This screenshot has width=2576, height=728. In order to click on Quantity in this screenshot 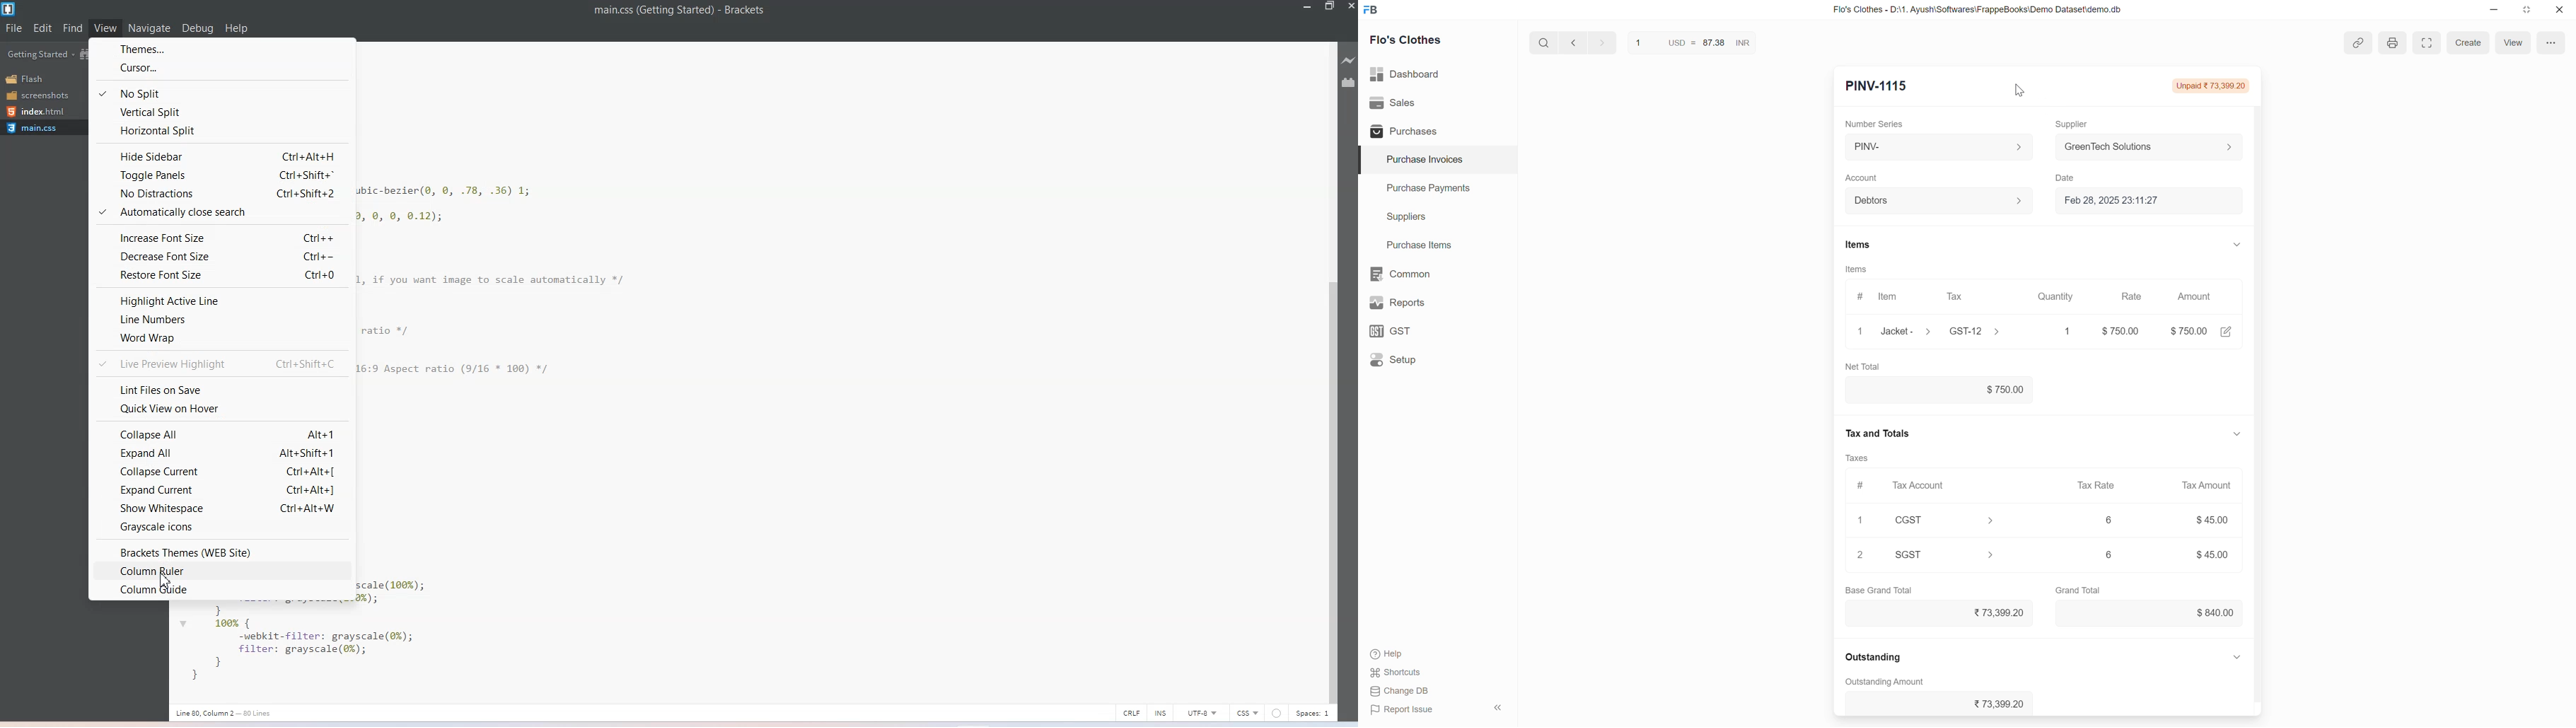, I will do `click(2057, 296)`.